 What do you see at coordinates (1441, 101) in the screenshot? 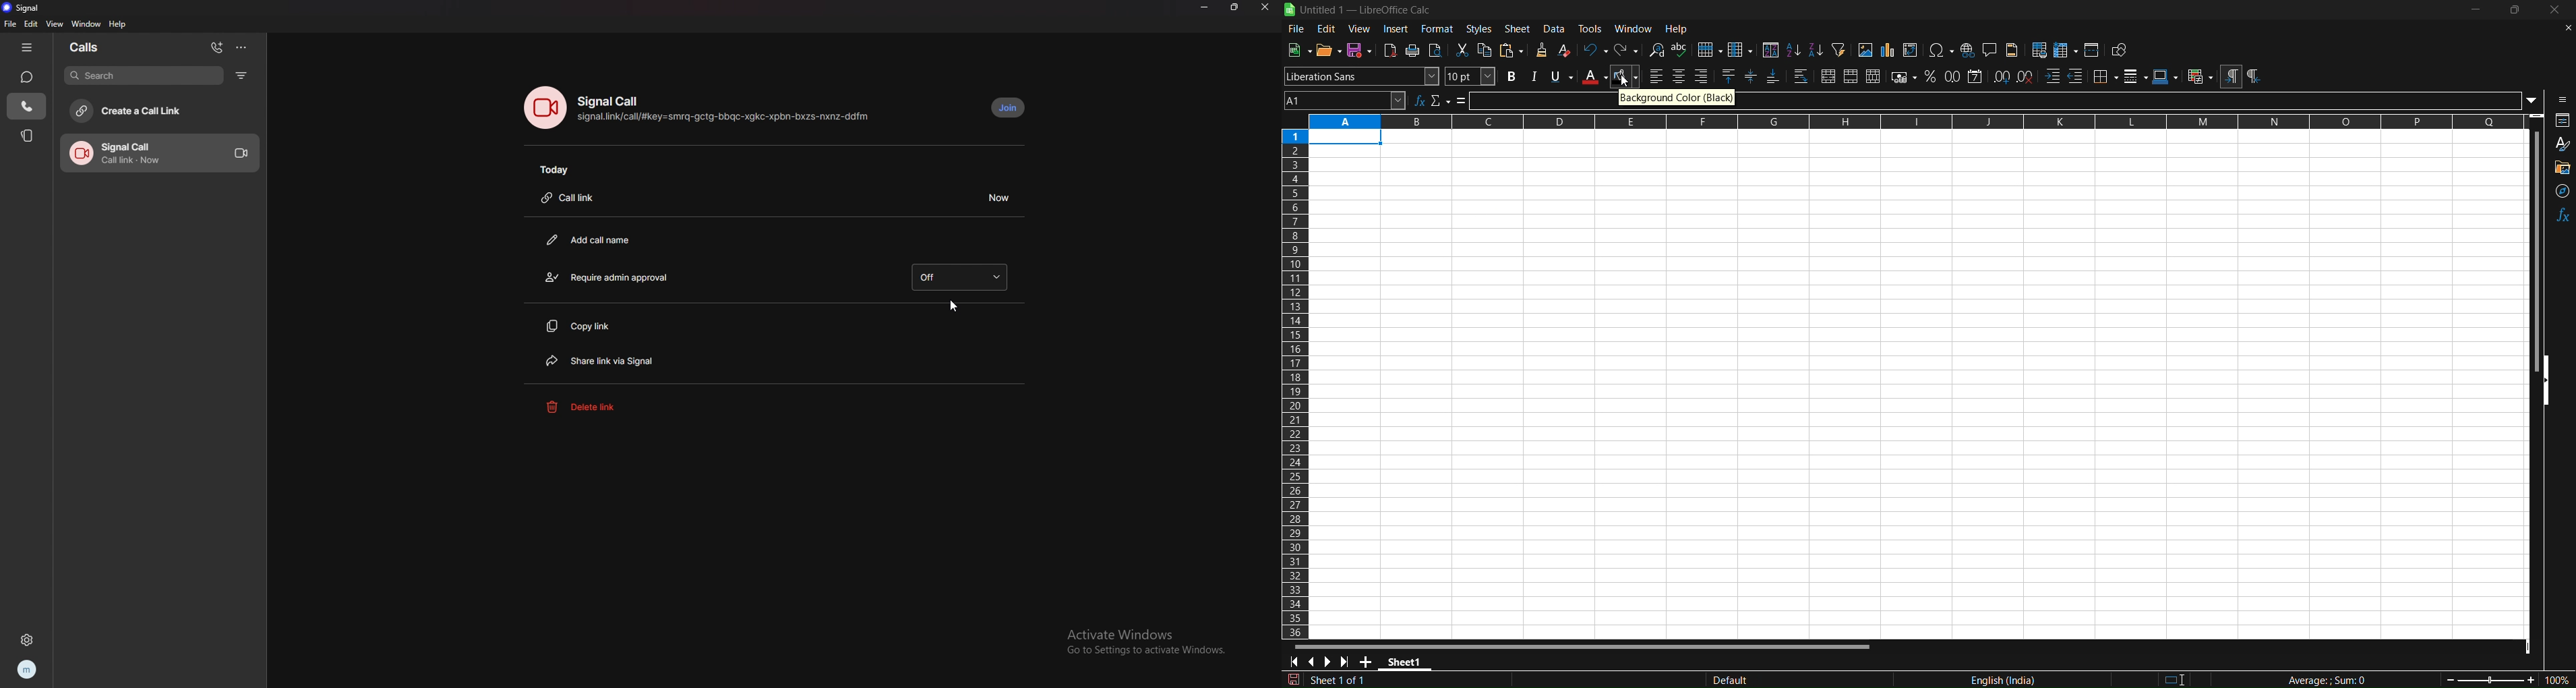
I see `select function` at bounding box center [1441, 101].